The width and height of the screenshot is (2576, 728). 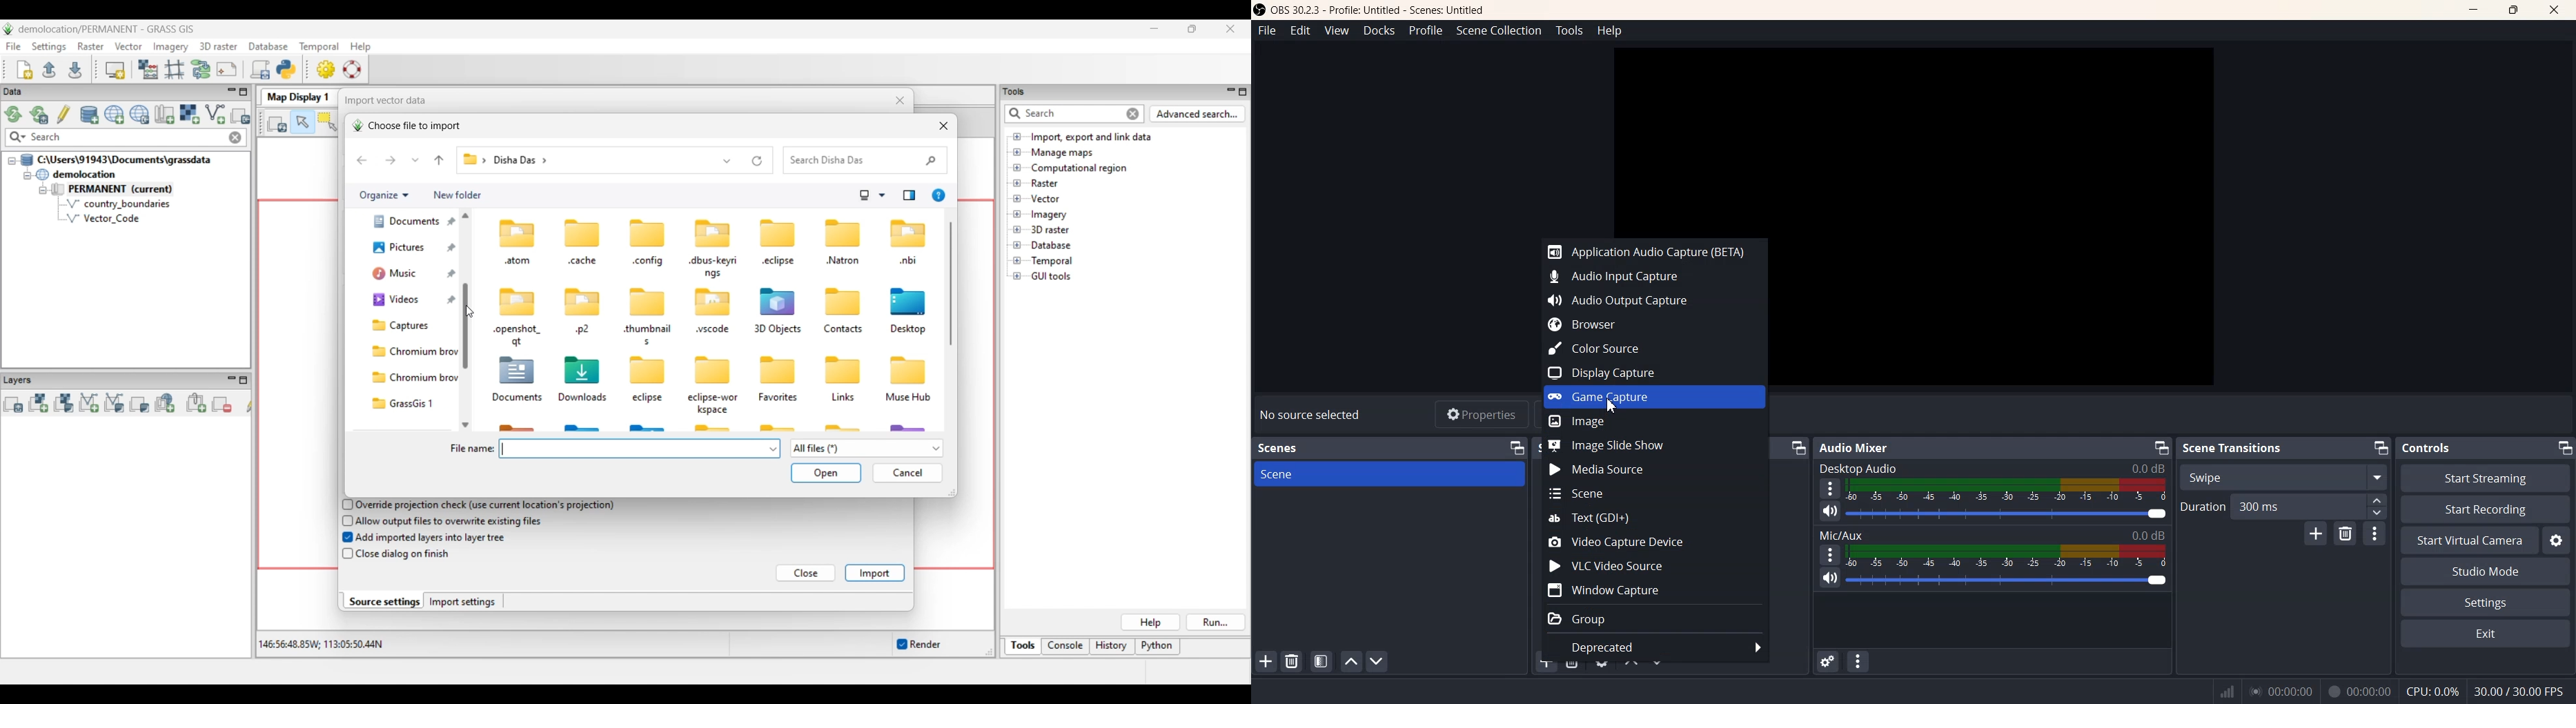 What do you see at coordinates (1268, 30) in the screenshot?
I see `File` at bounding box center [1268, 30].